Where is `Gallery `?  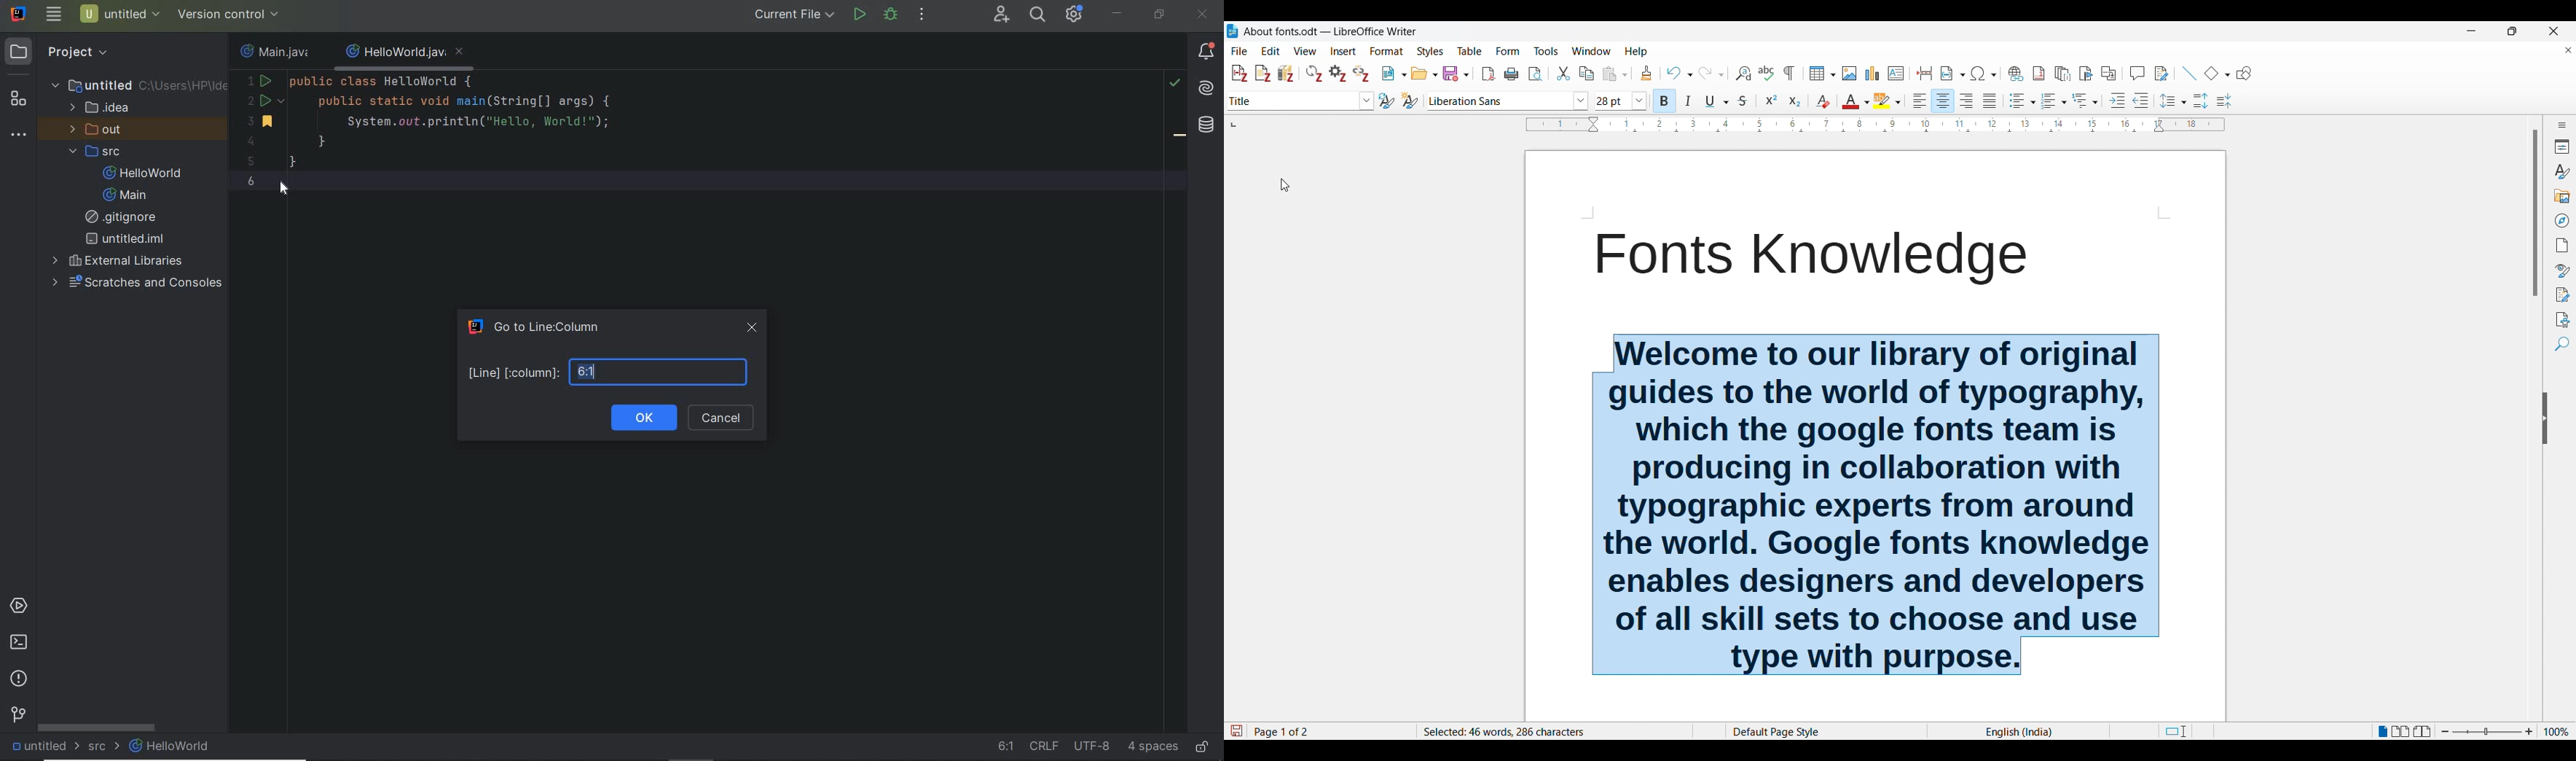 Gallery  is located at coordinates (2563, 196).